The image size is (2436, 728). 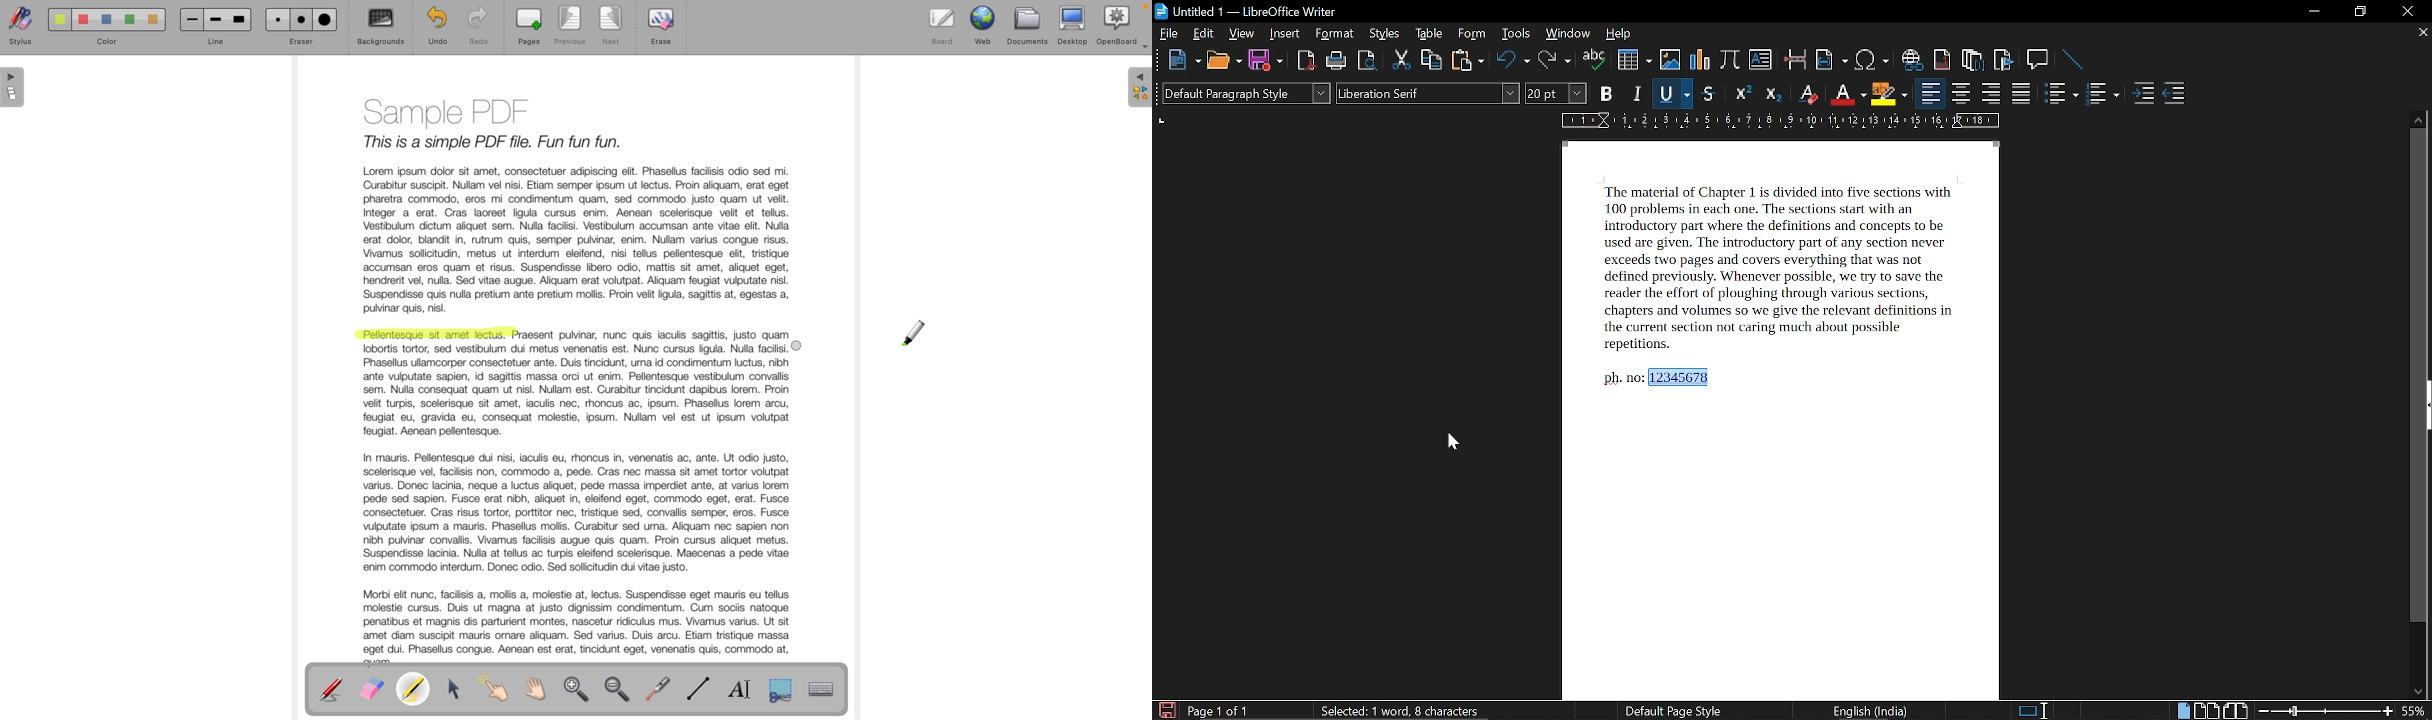 I want to click on spell check, so click(x=1595, y=61).